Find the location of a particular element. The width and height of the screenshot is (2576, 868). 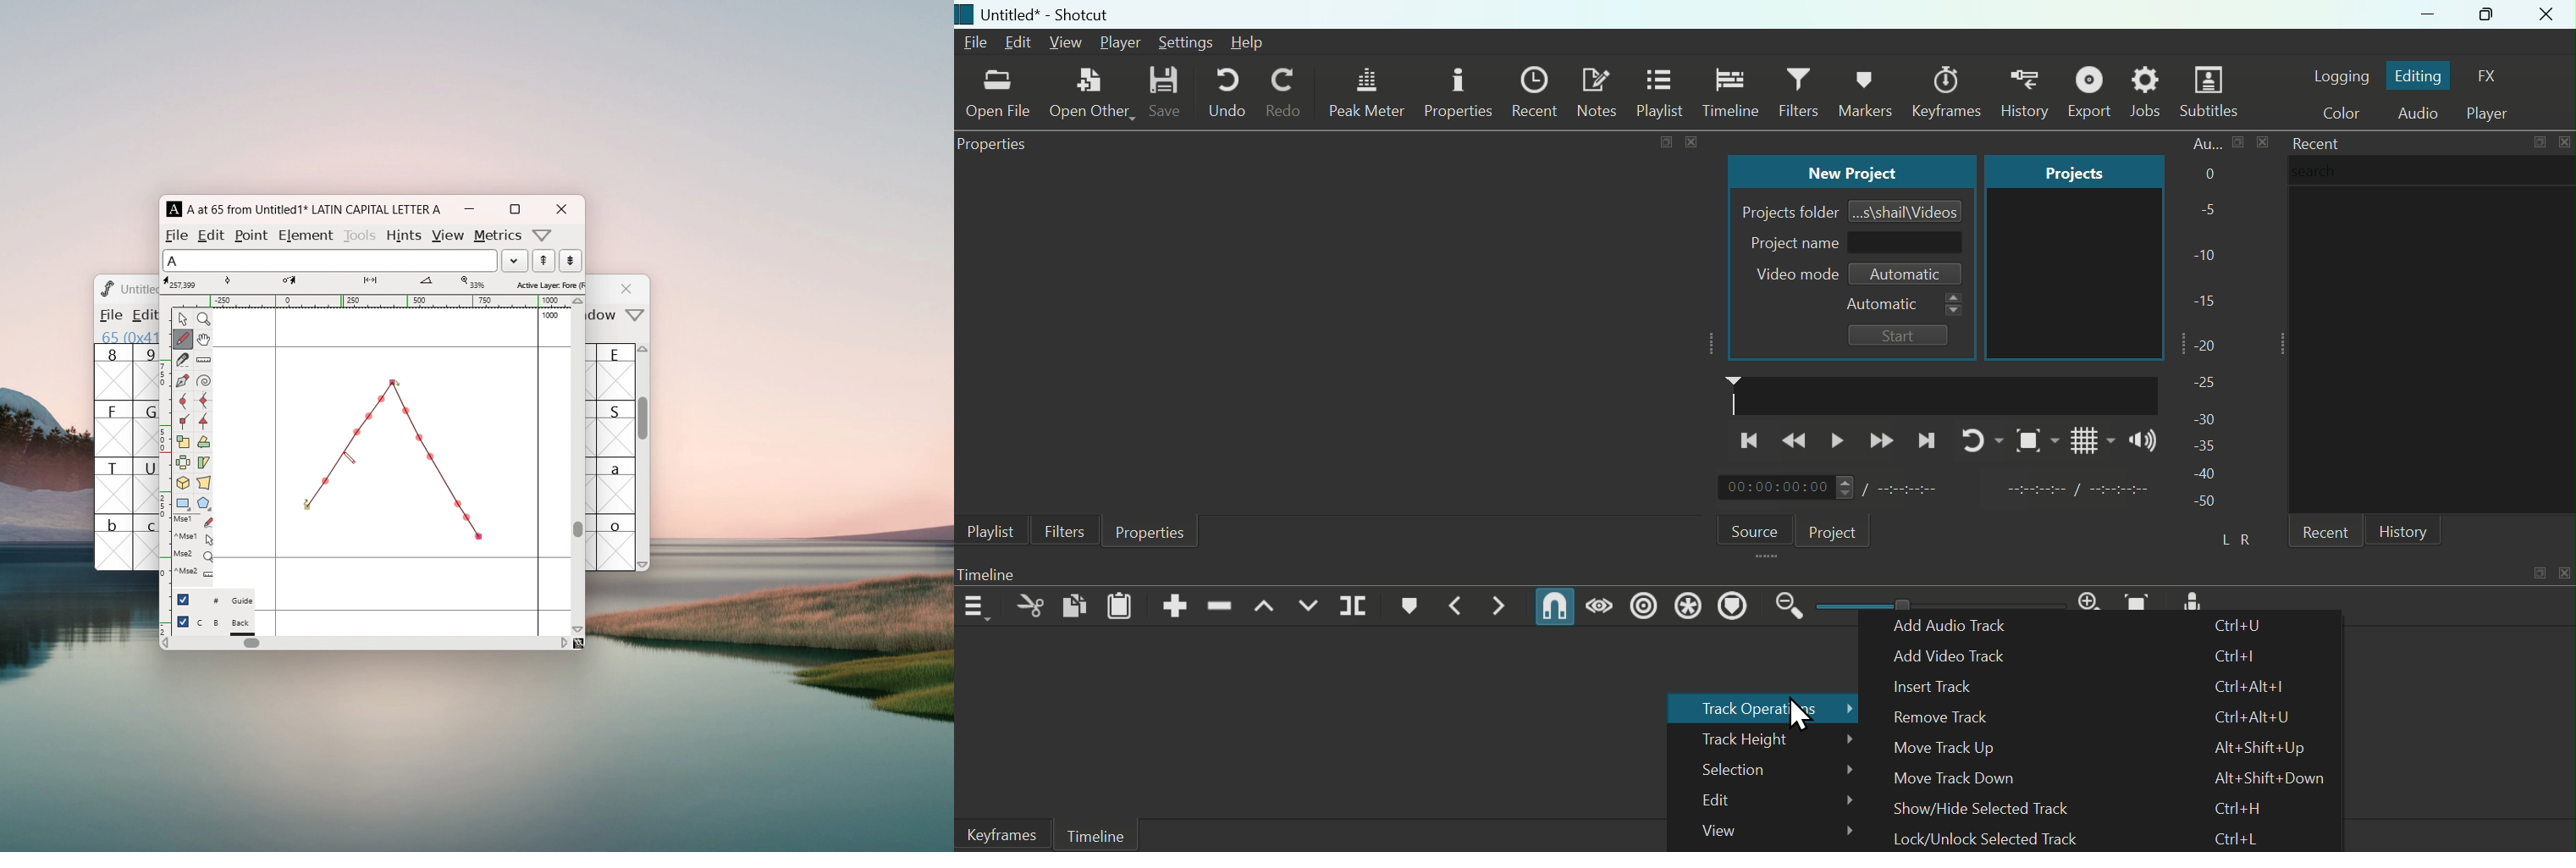

History is located at coordinates (2407, 529).